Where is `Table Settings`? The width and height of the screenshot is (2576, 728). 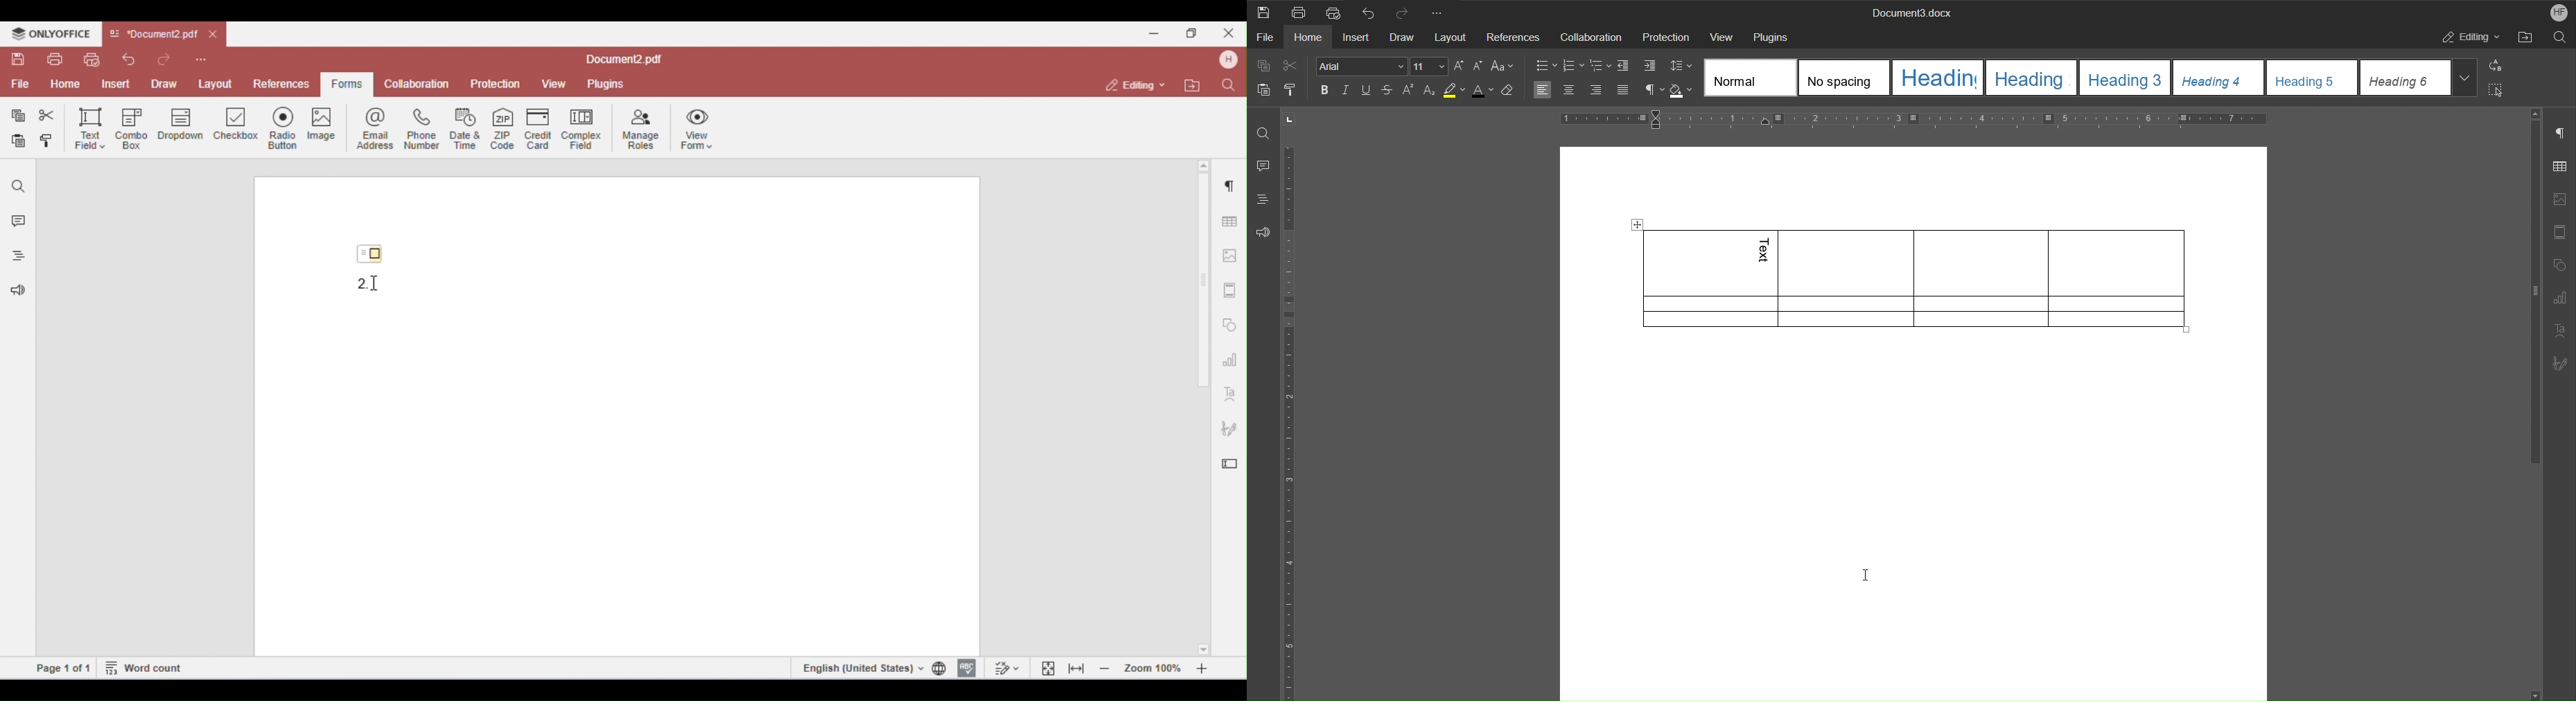
Table Settings is located at coordinates (2561, 166).